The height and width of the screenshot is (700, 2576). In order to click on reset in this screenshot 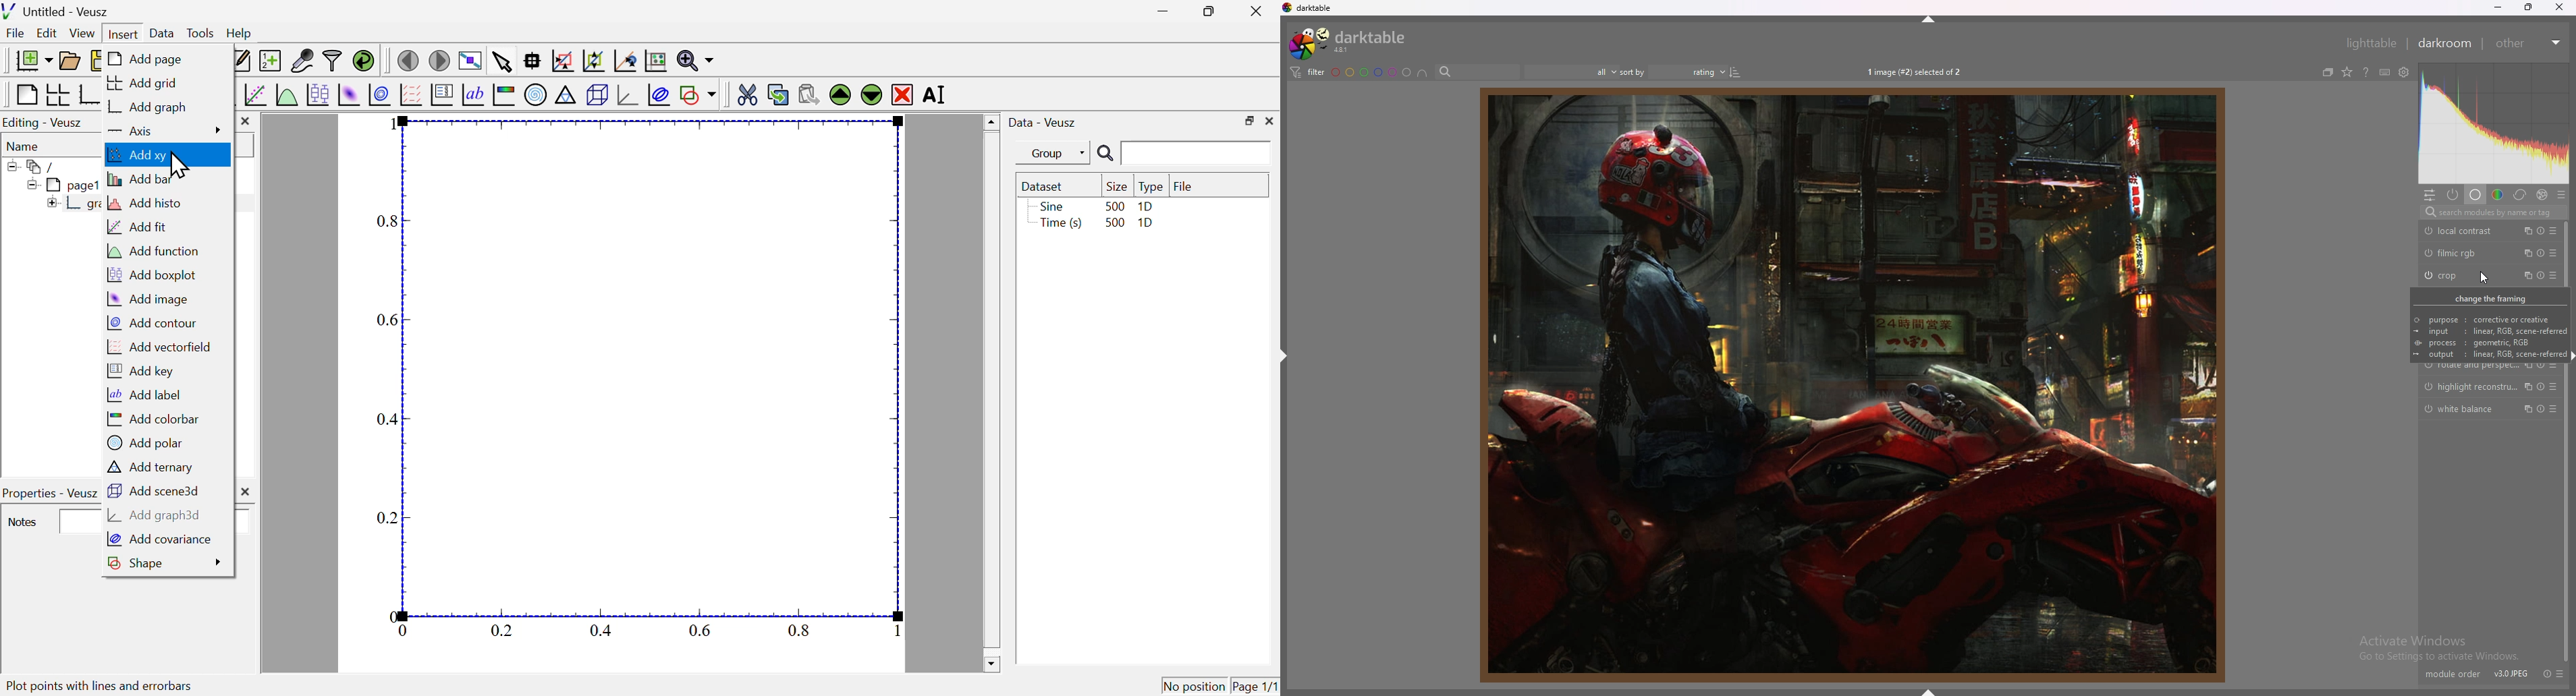, I will do `click(2541, 409)`.